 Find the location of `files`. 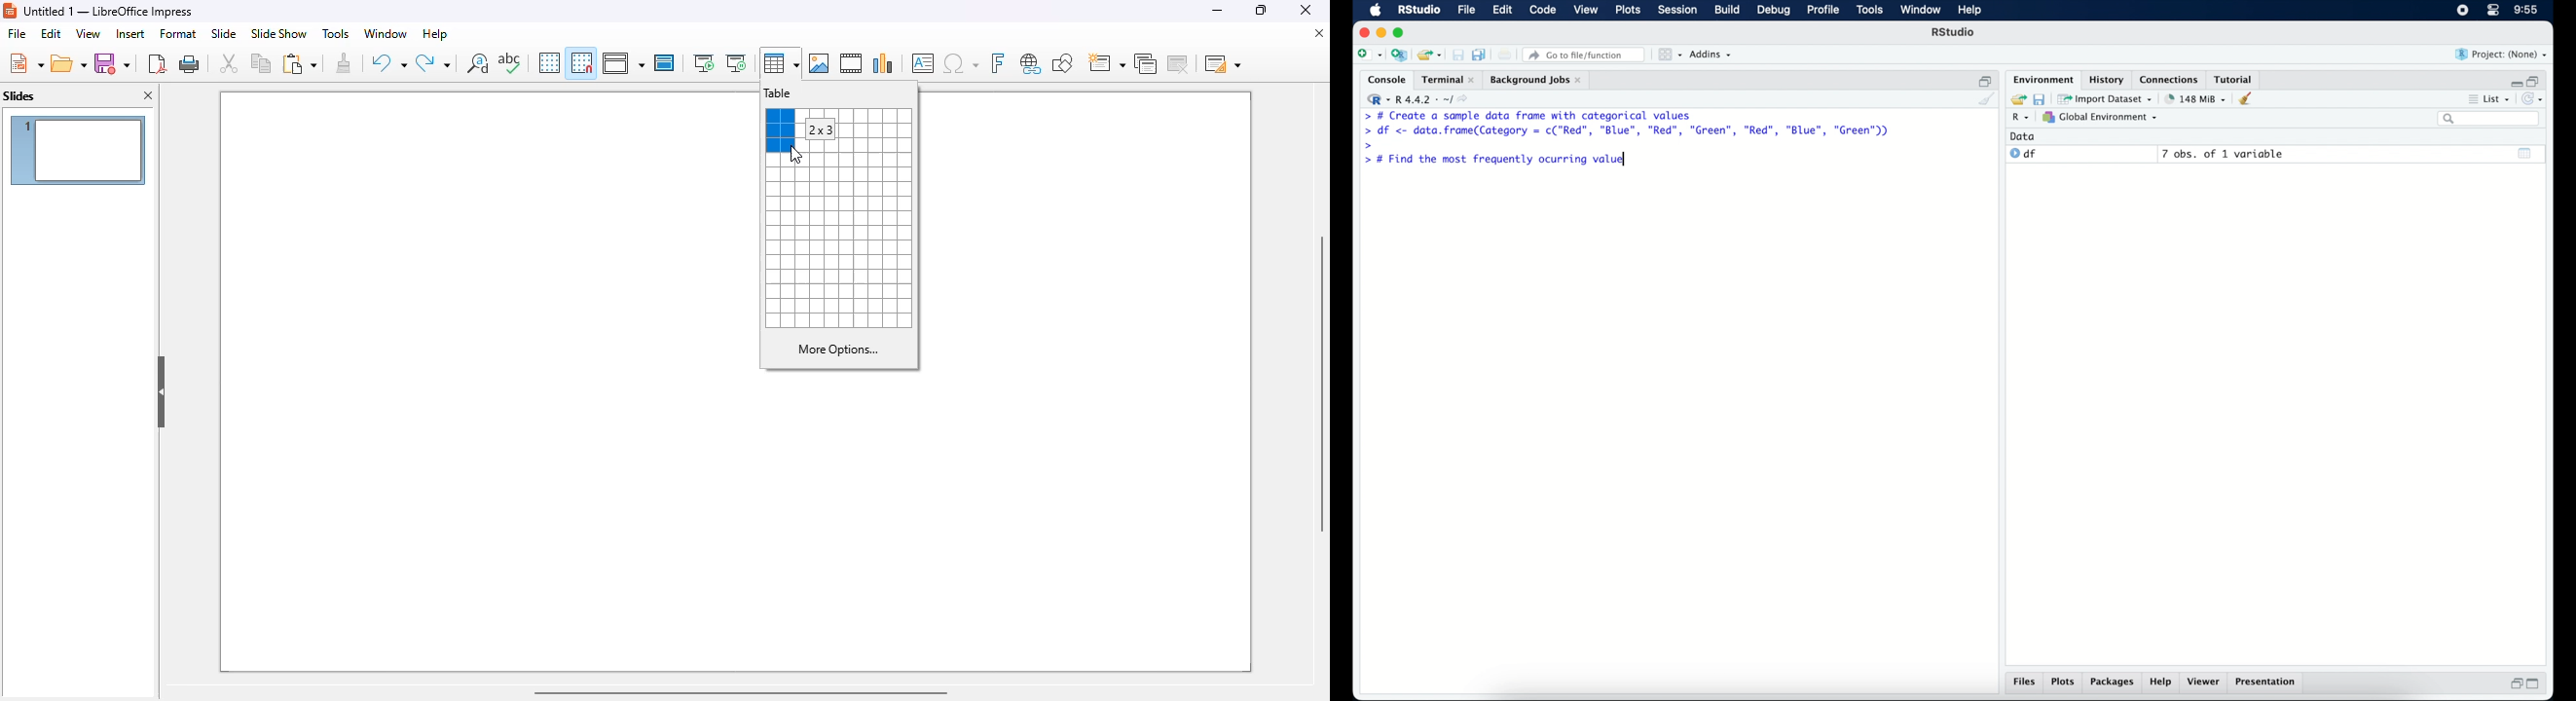

files is located at coordinates (2023, 683).